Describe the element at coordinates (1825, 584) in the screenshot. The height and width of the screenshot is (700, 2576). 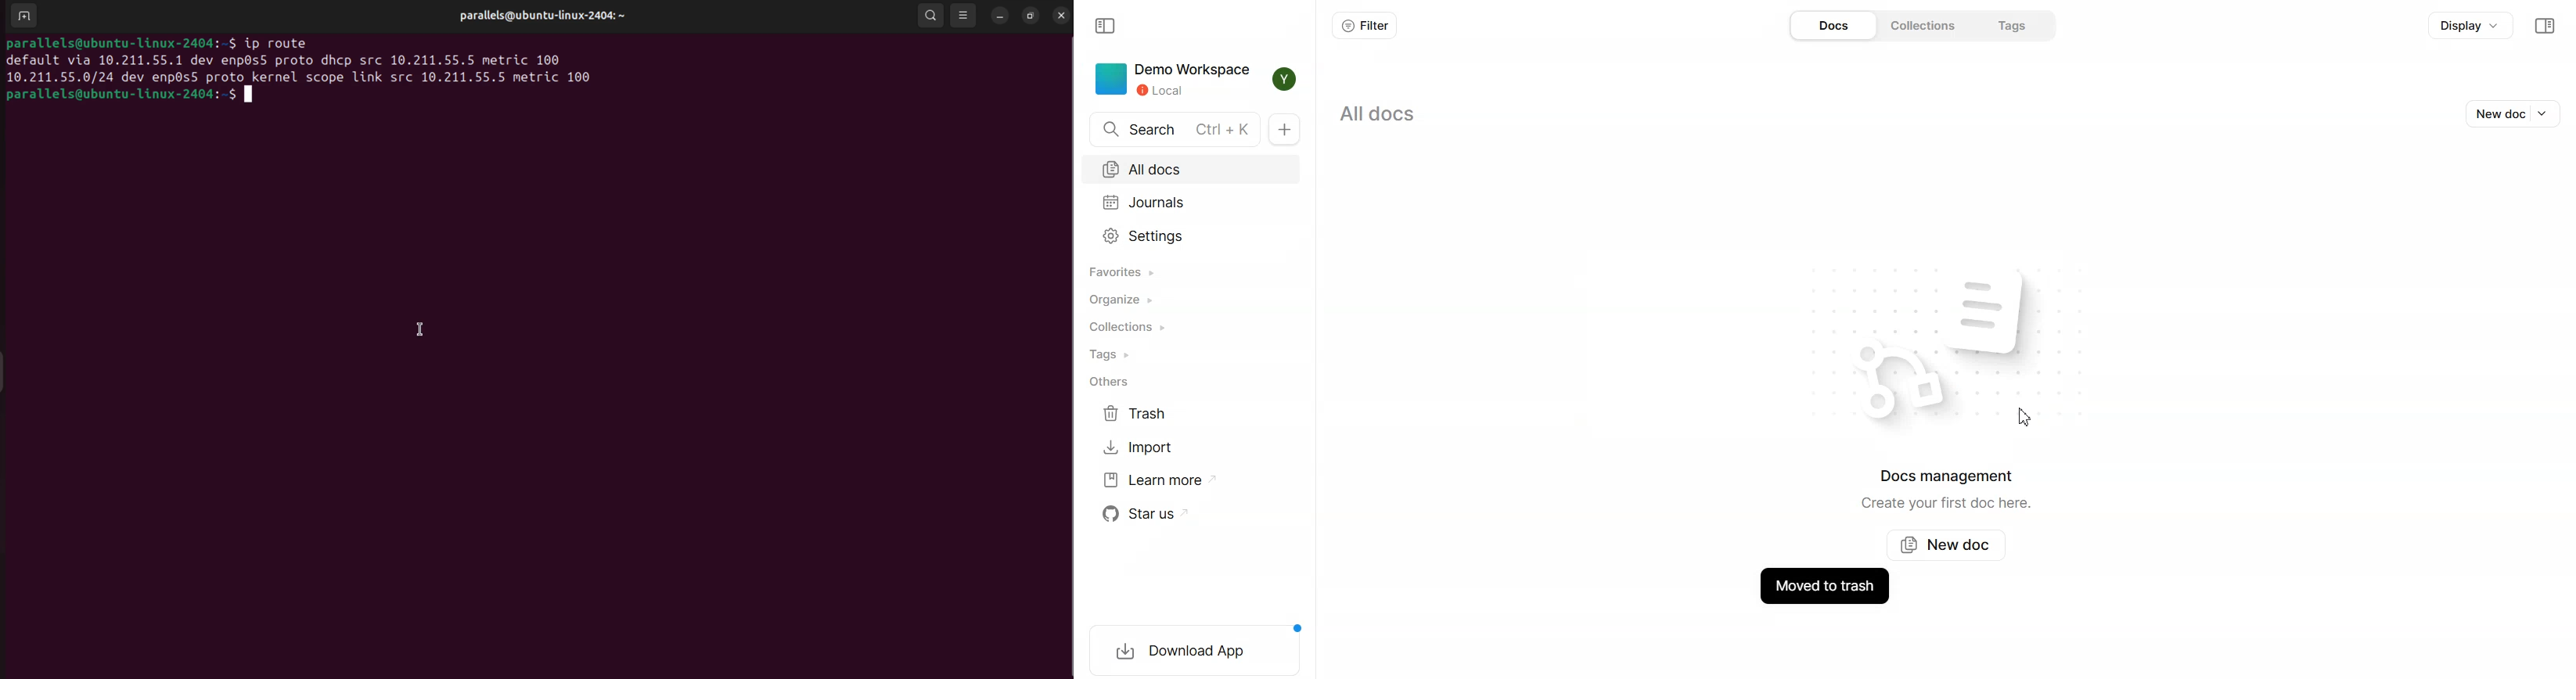
I see `Document moved to trash` at that location.